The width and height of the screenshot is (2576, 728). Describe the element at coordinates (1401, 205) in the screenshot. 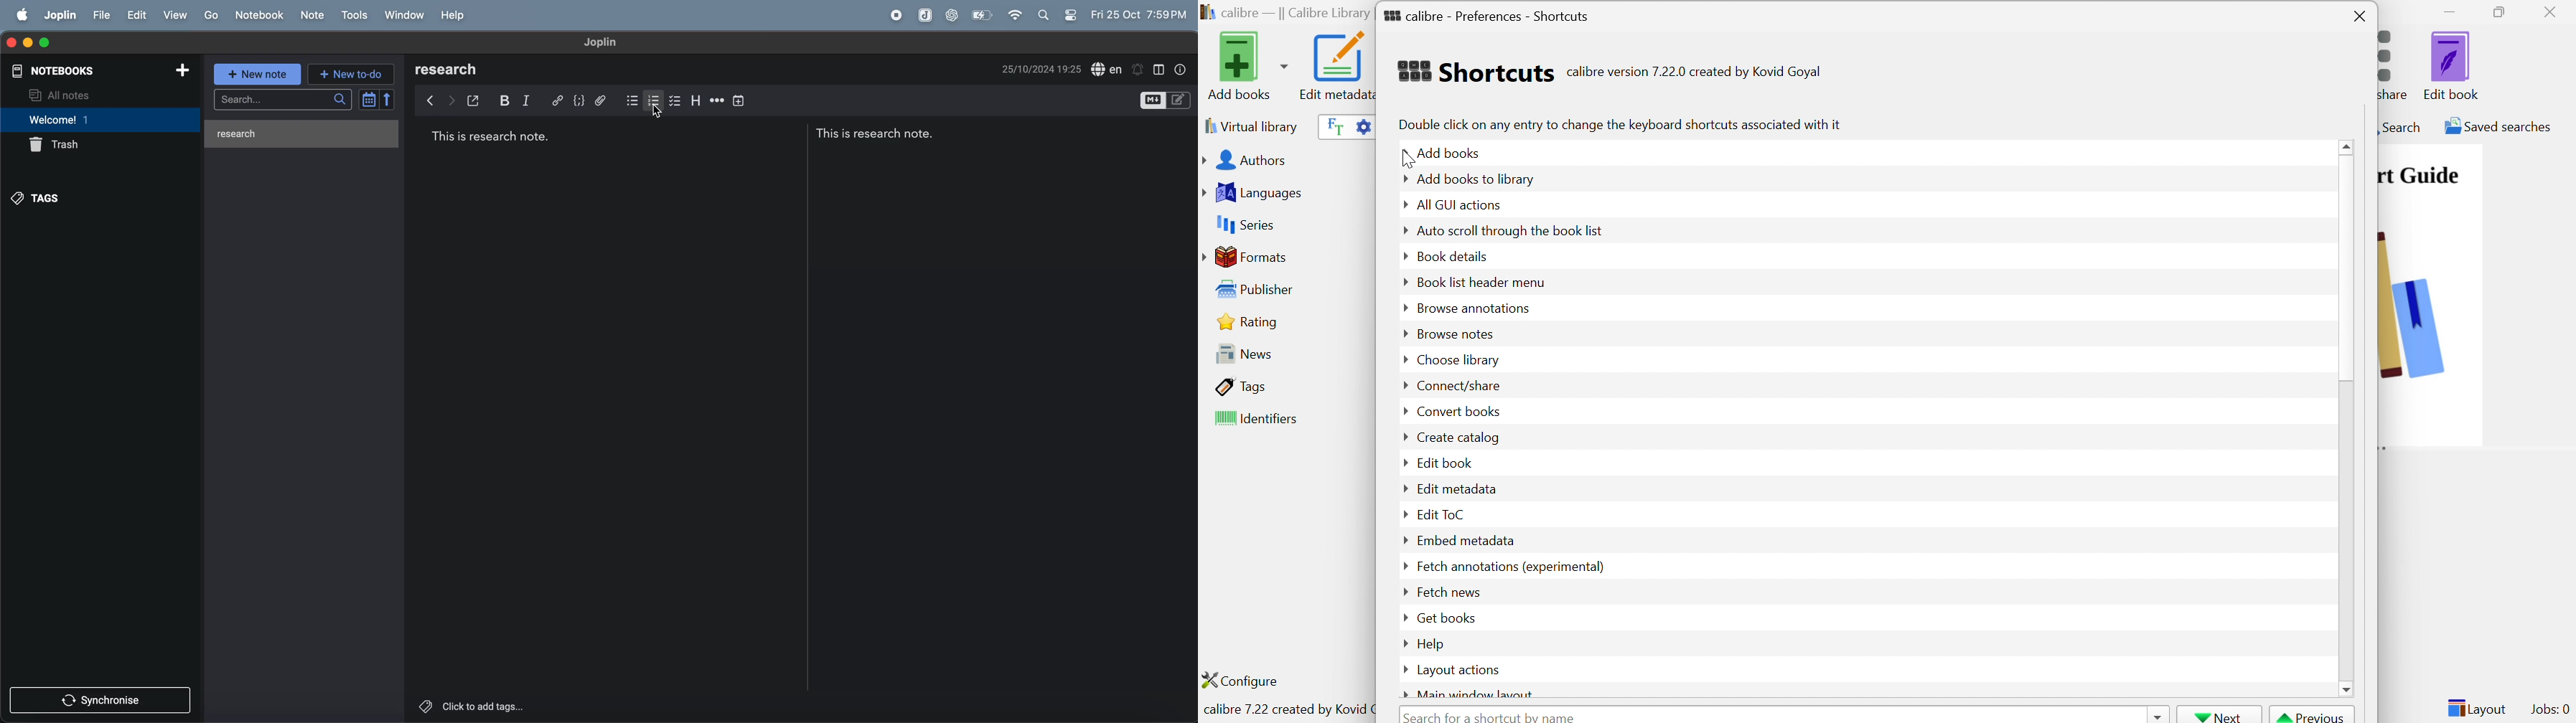

I see `Drop Down` at that location.